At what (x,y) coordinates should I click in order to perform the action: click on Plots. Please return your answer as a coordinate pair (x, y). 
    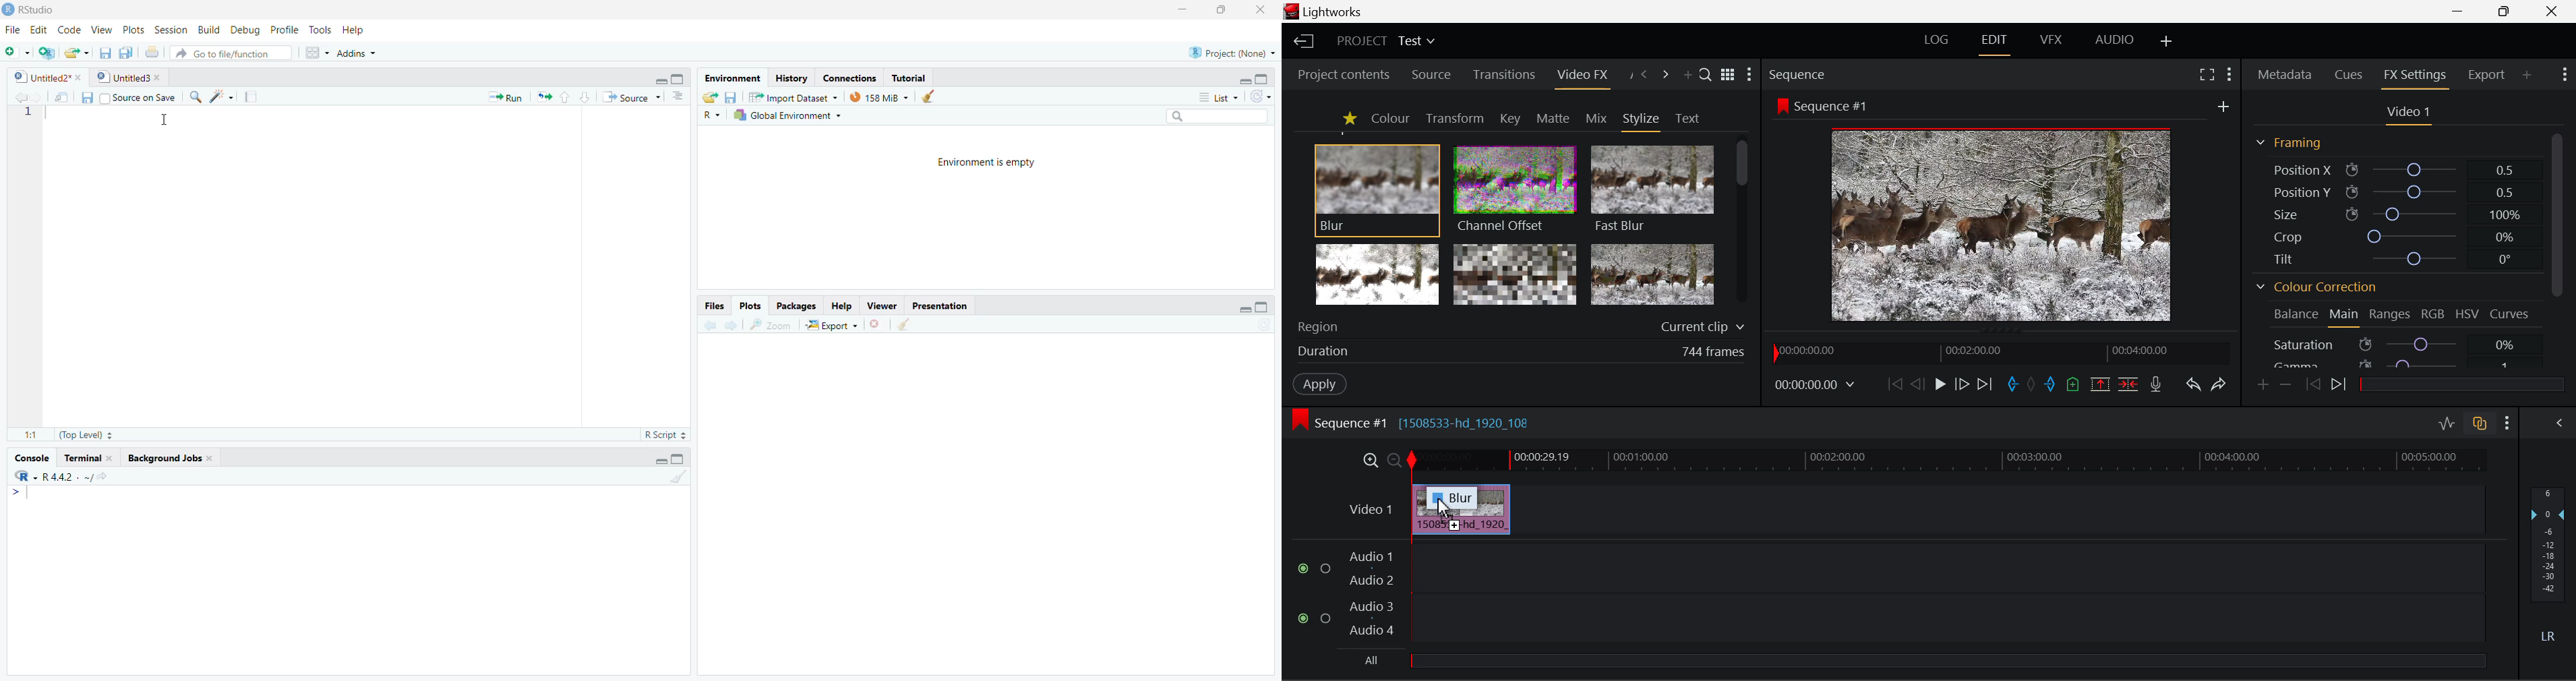
    Looking at the image, I should click on (752, 305).